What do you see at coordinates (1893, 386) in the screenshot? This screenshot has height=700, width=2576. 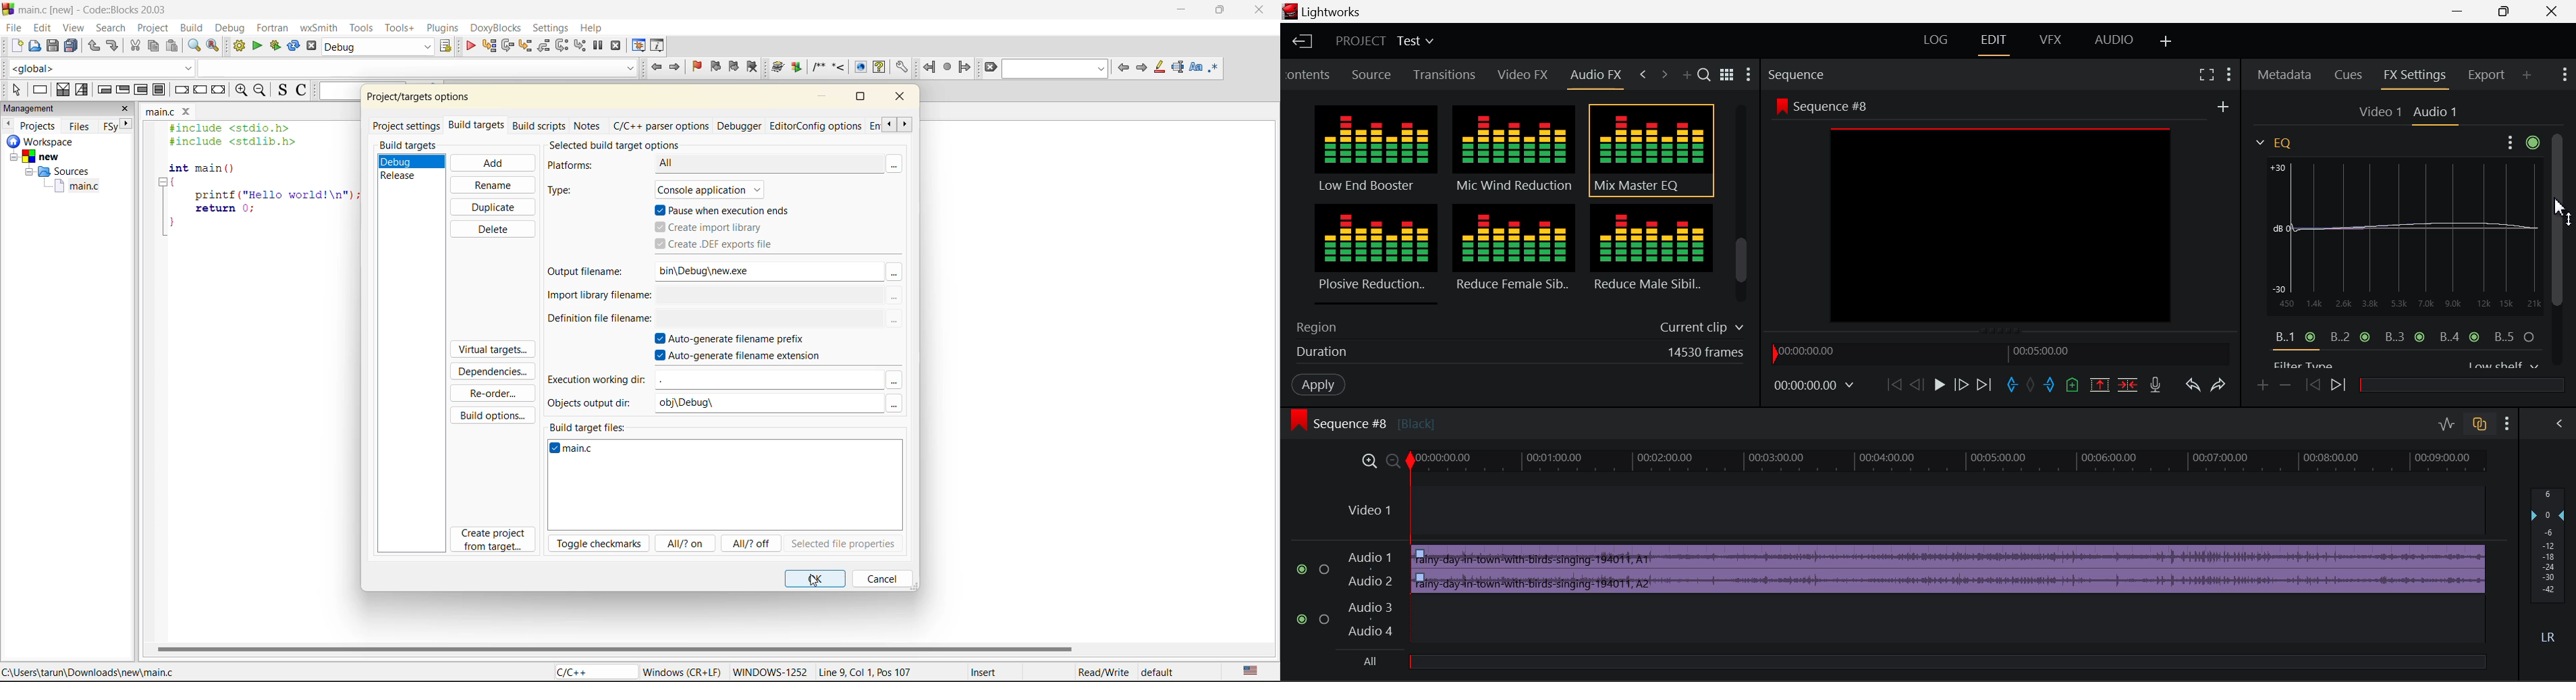 I see `To Start` at bounding box center [1893, 386].